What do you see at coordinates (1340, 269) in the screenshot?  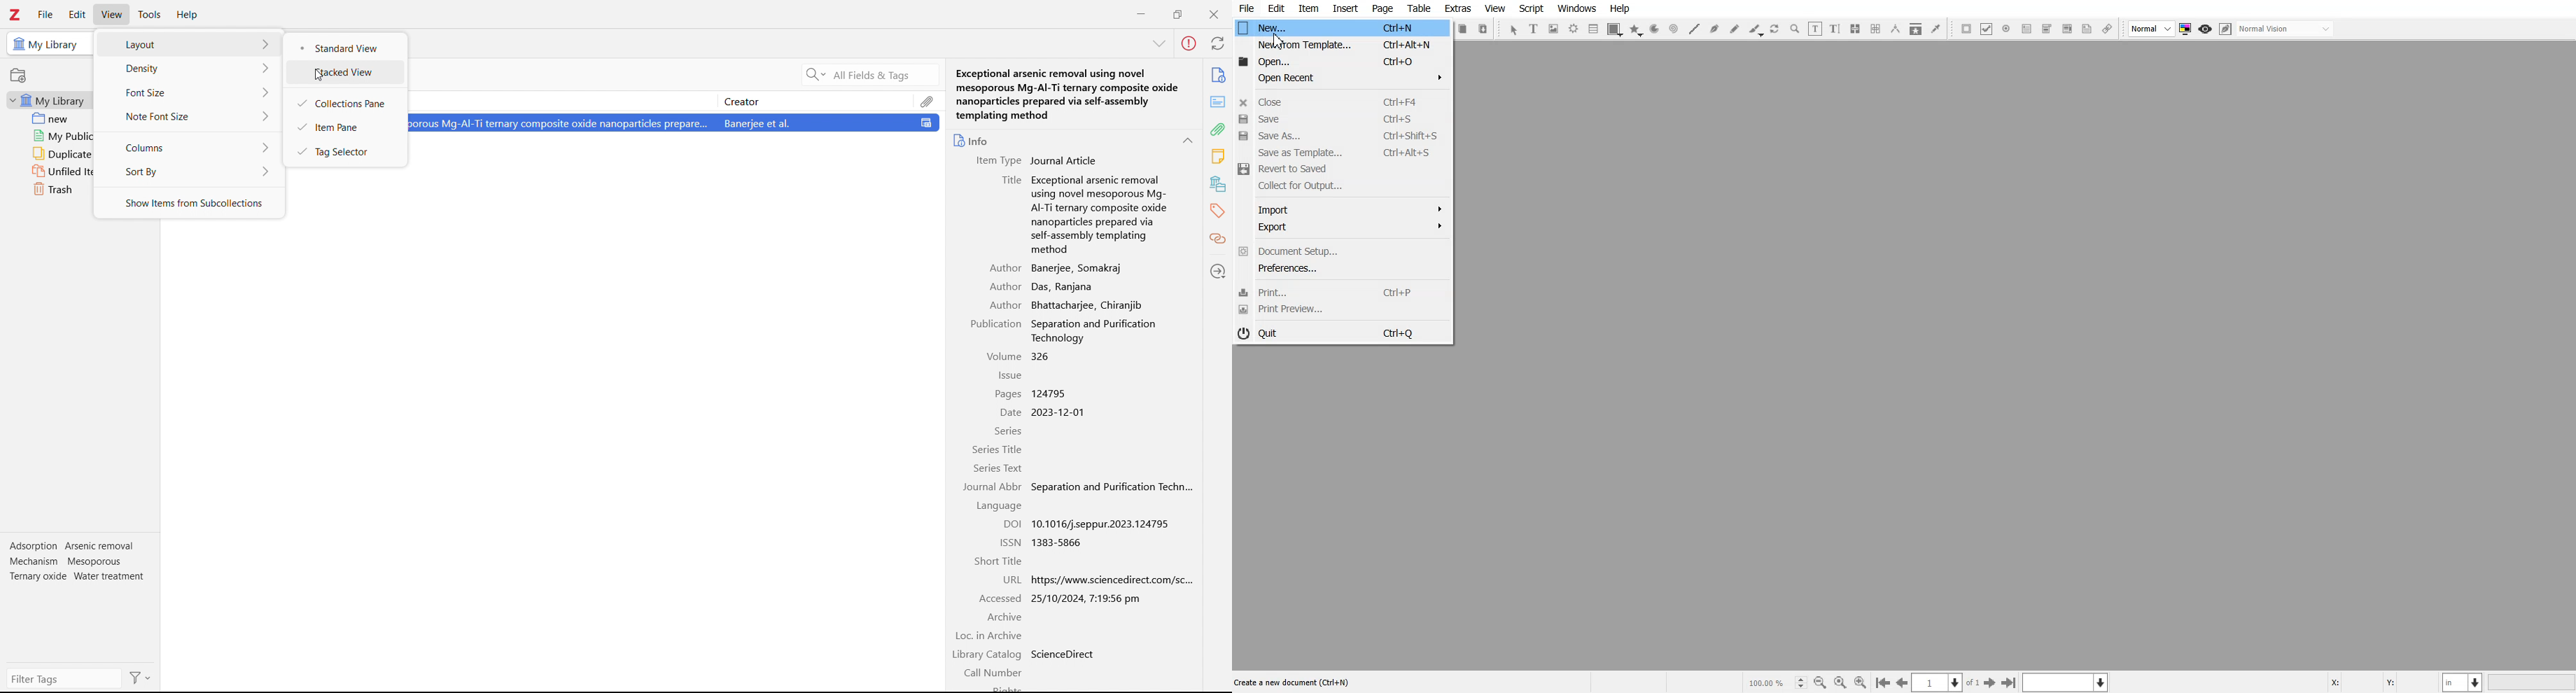 I see `Preferences` at bounding box center [1340, 269].